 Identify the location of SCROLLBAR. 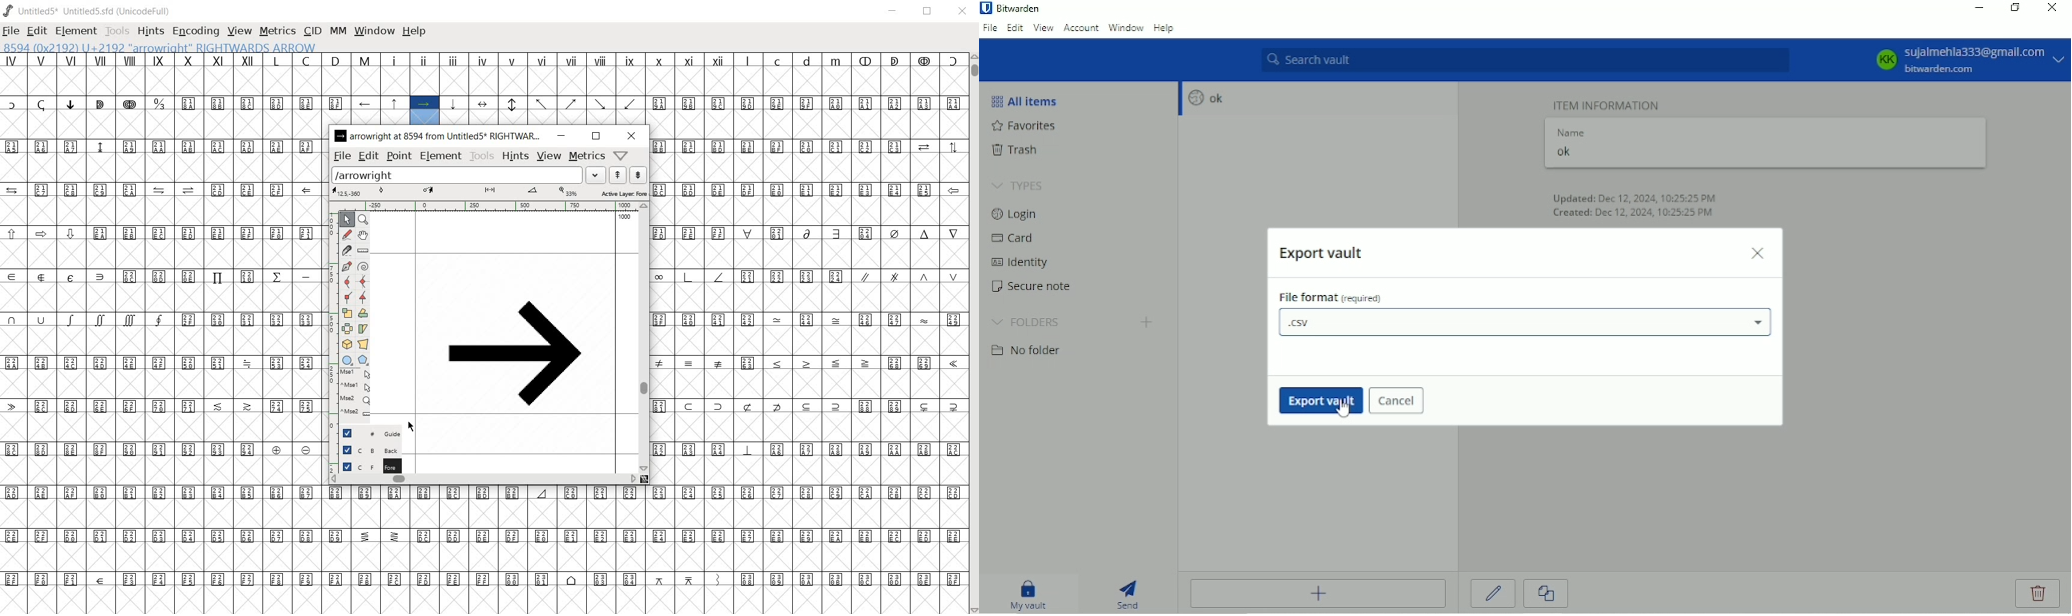
(973, 332).